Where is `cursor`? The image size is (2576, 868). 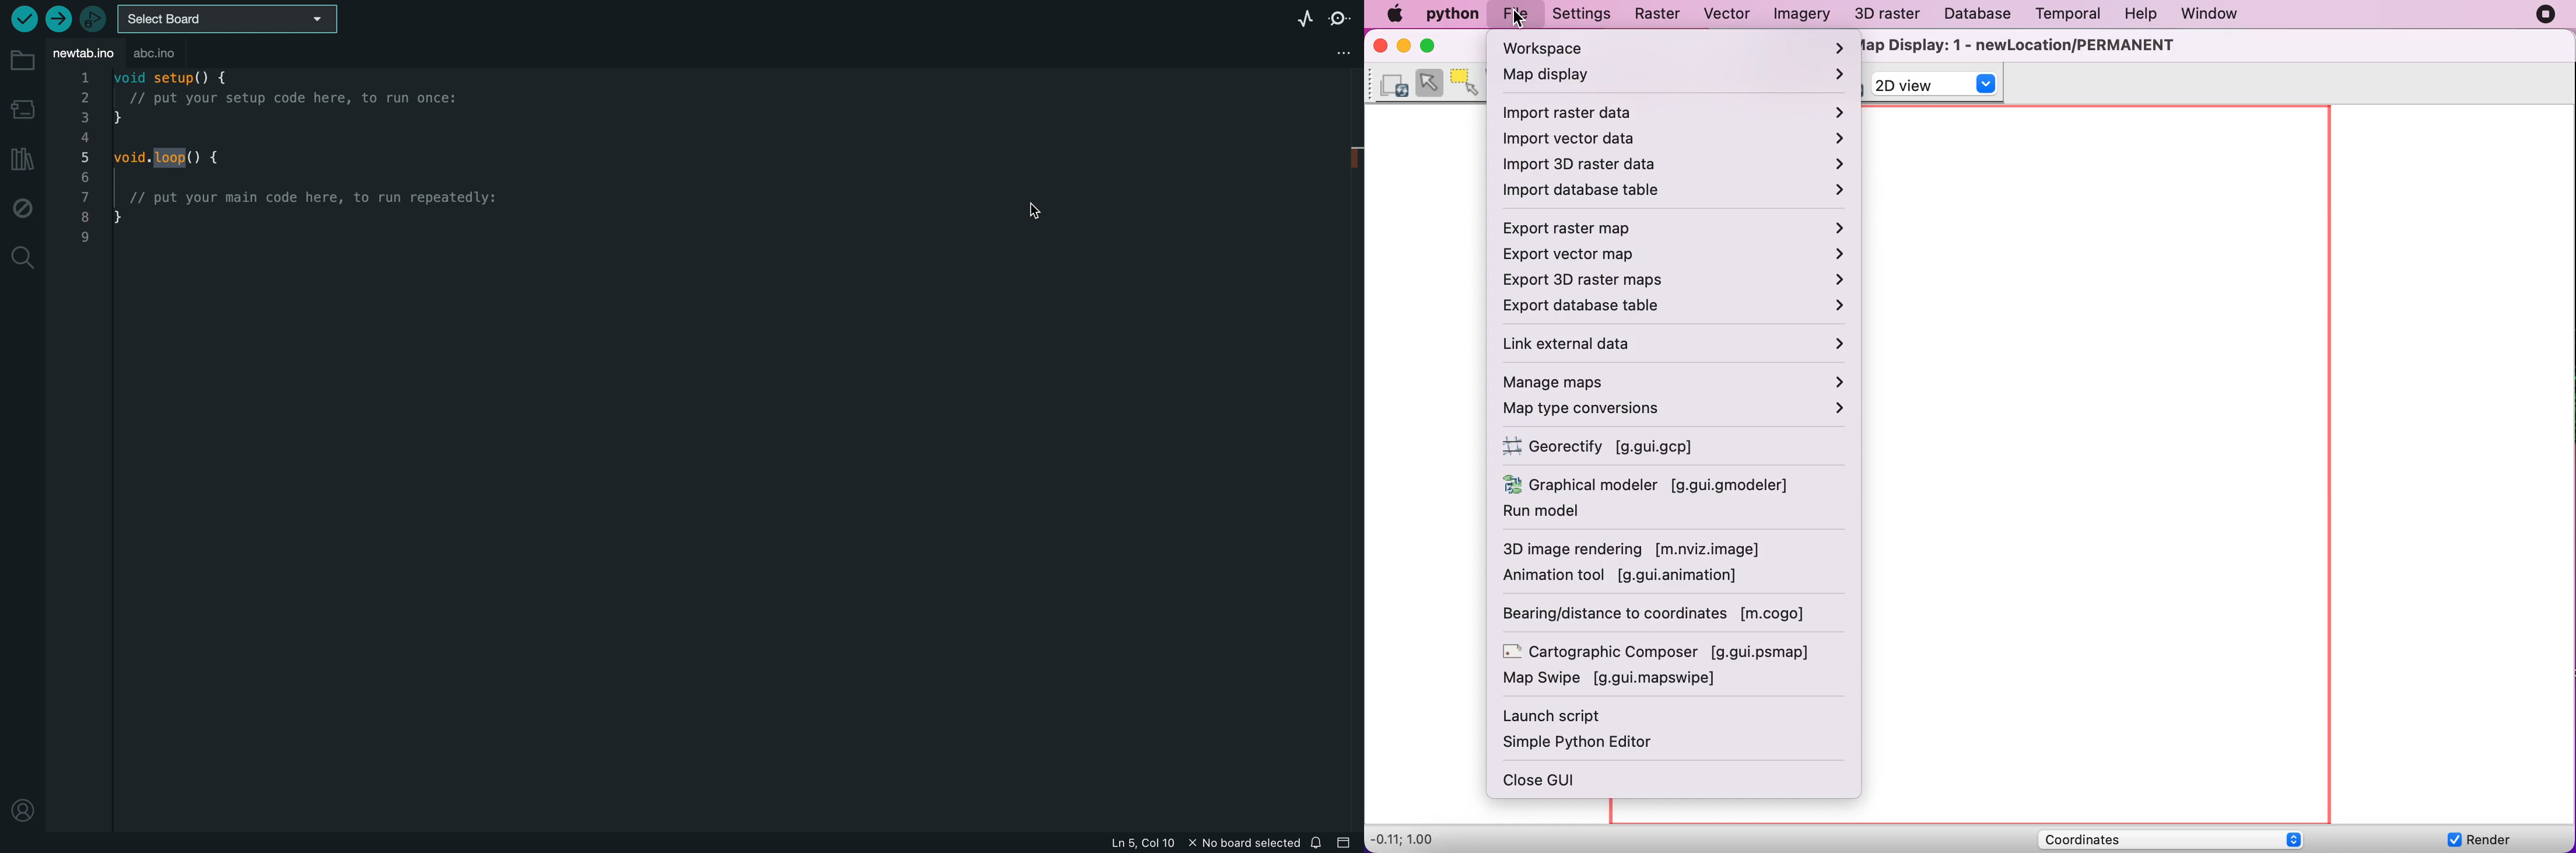
cursor is located at coordinates (1035, 207).